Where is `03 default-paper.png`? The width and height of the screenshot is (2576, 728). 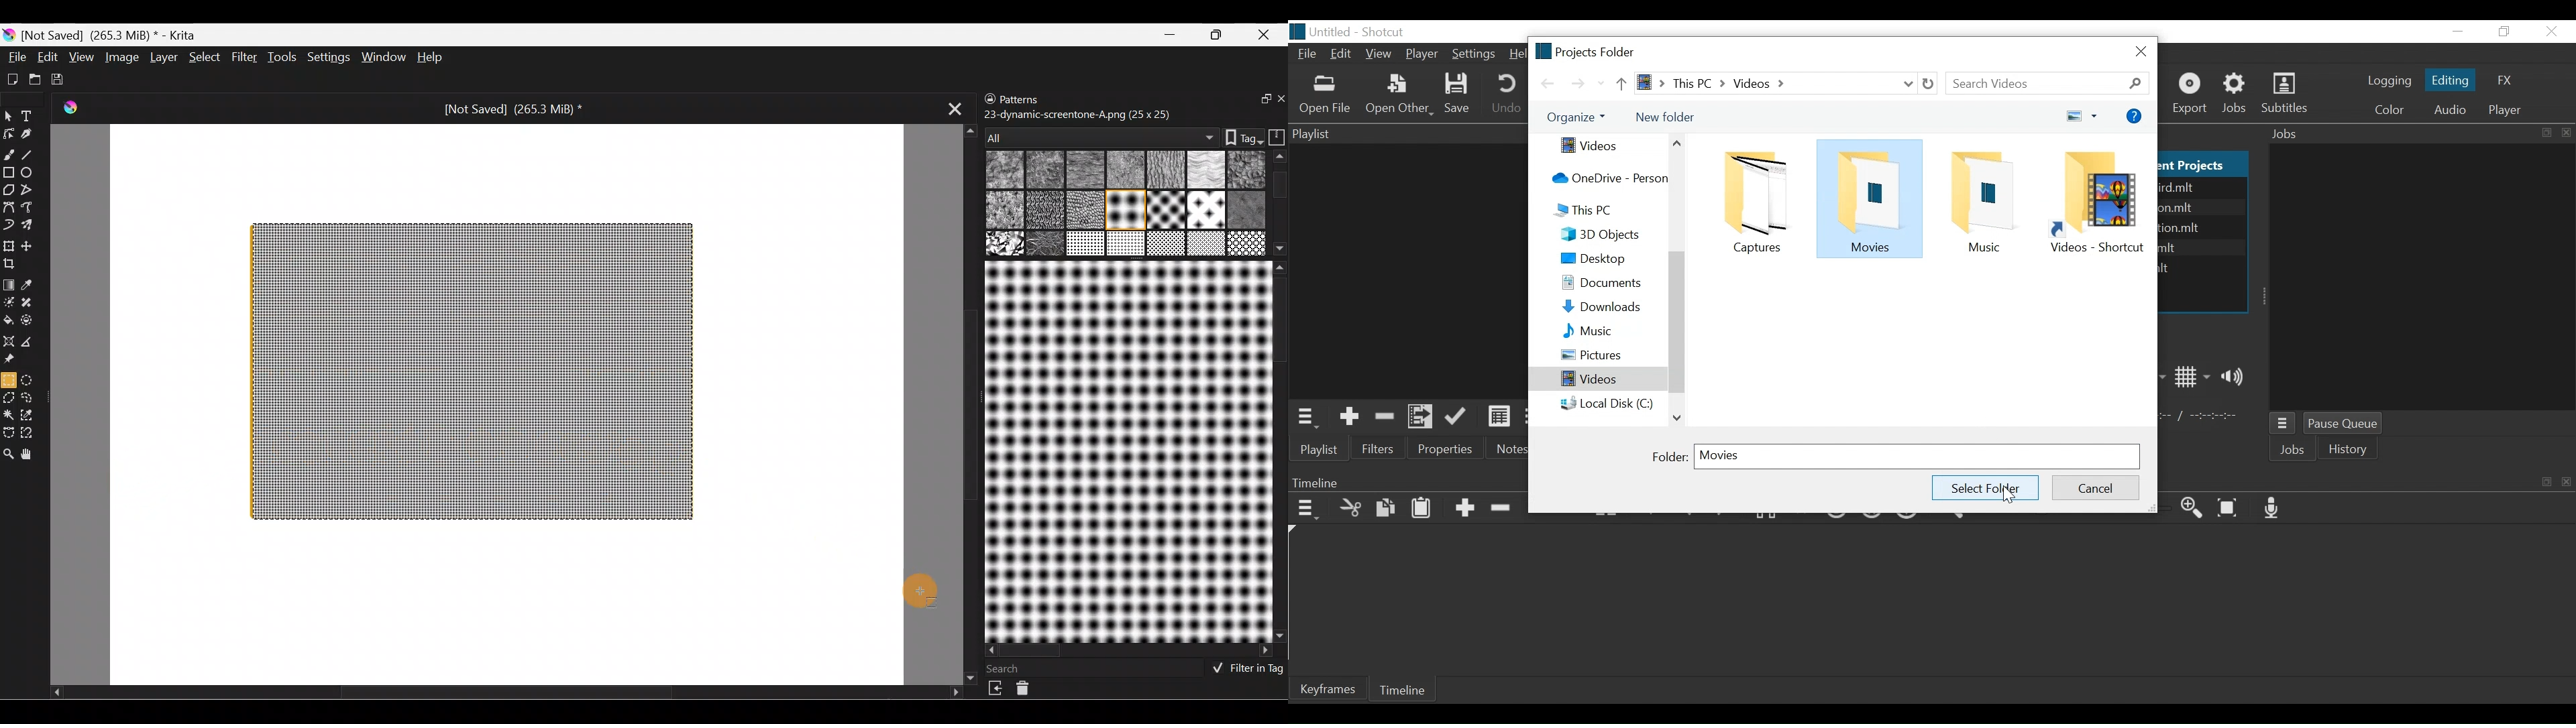
03 default-paper.png is located at coordinates (1123, 171).